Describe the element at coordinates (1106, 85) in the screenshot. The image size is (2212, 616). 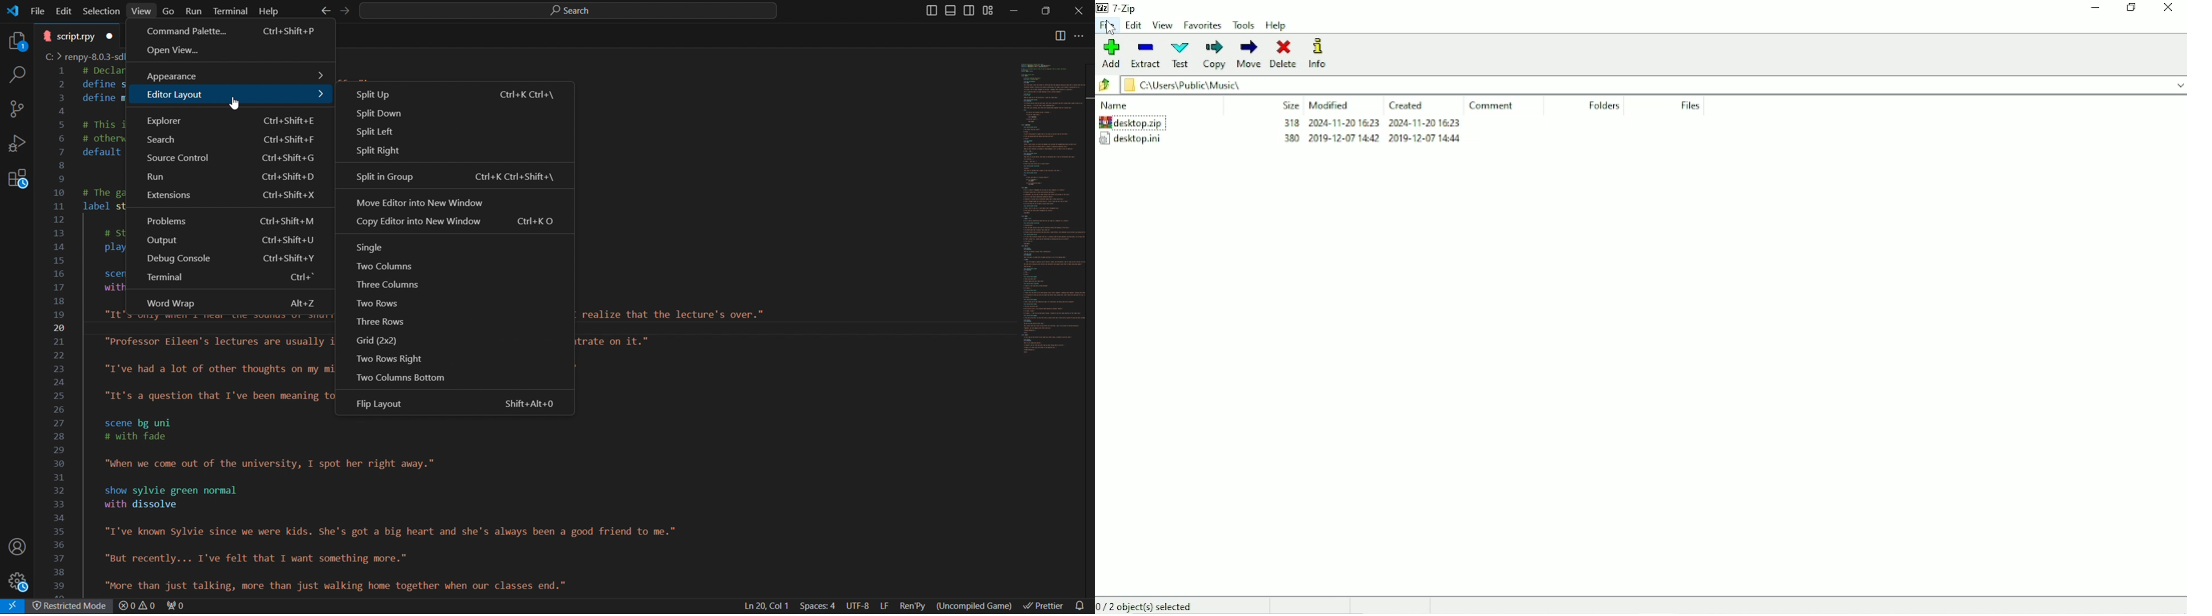
I see `Back` at that location.